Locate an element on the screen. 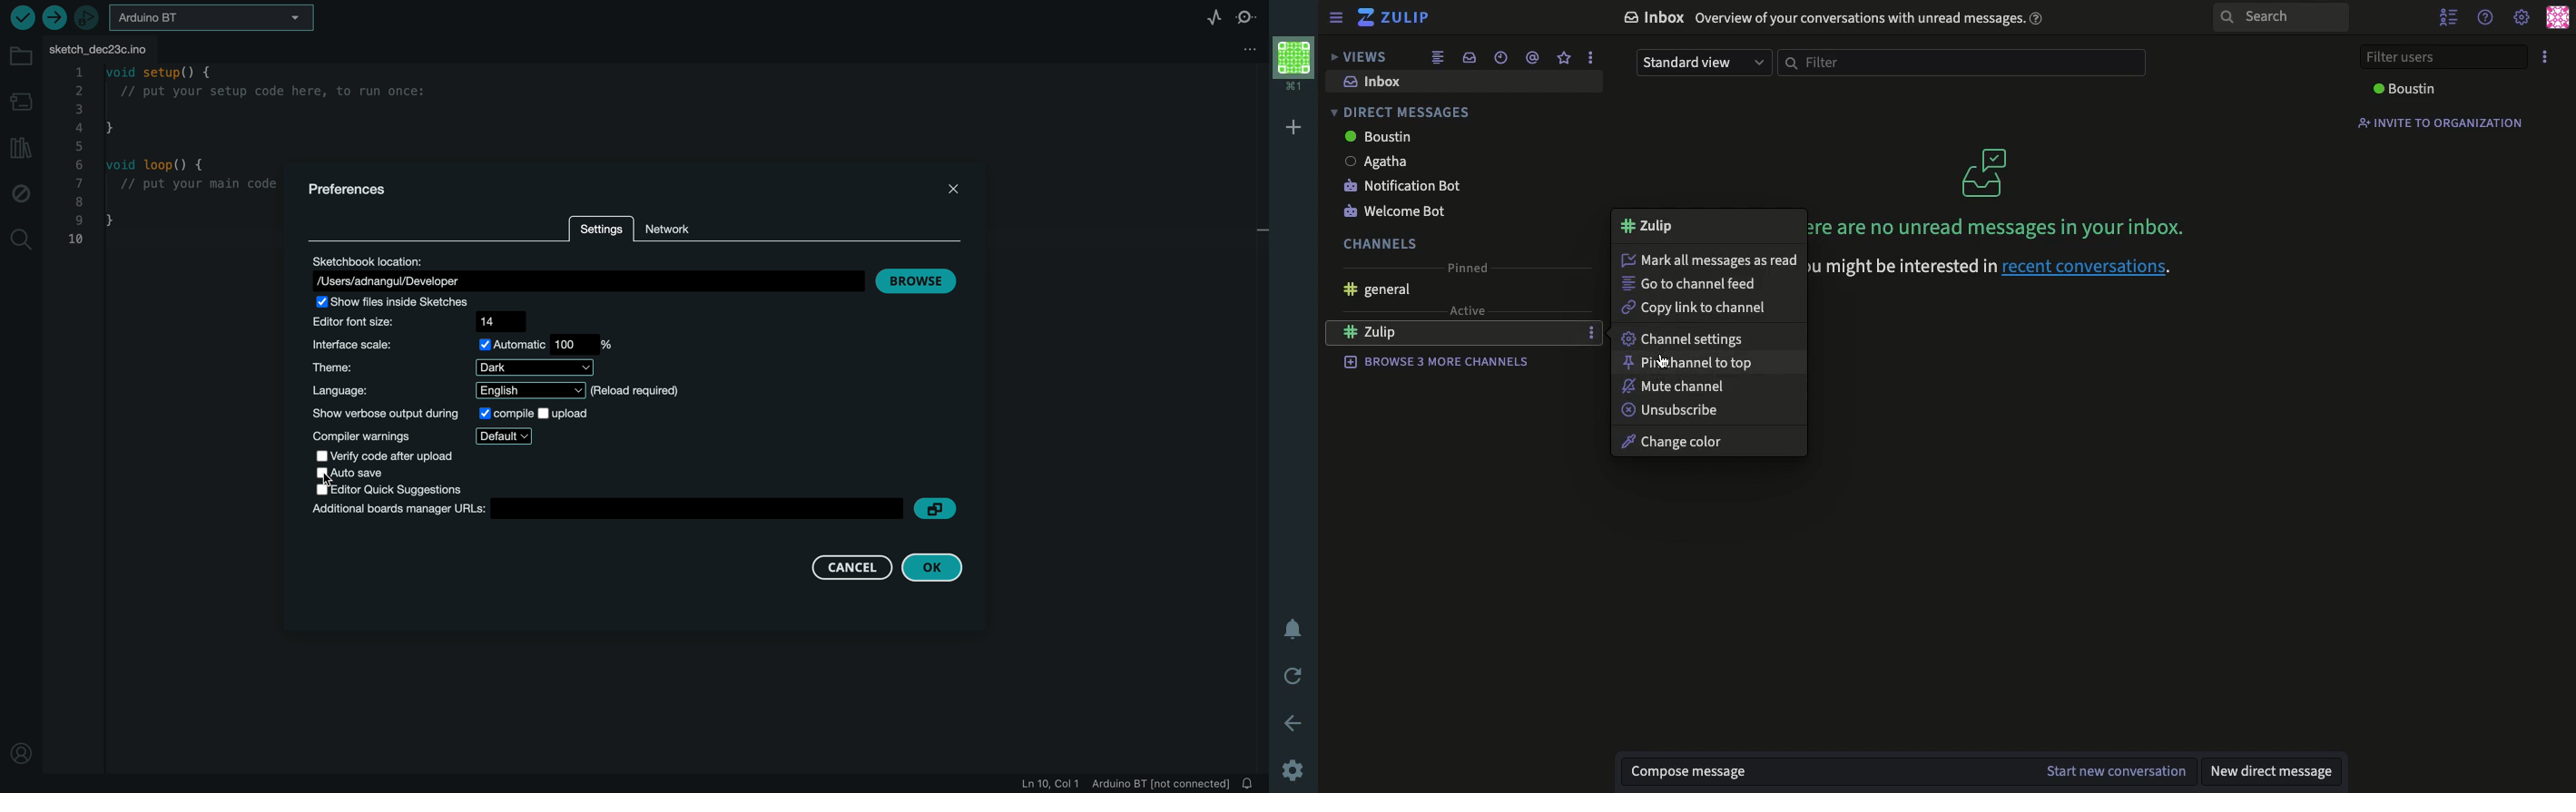  Boustin is located at coordinates (1379, 137).